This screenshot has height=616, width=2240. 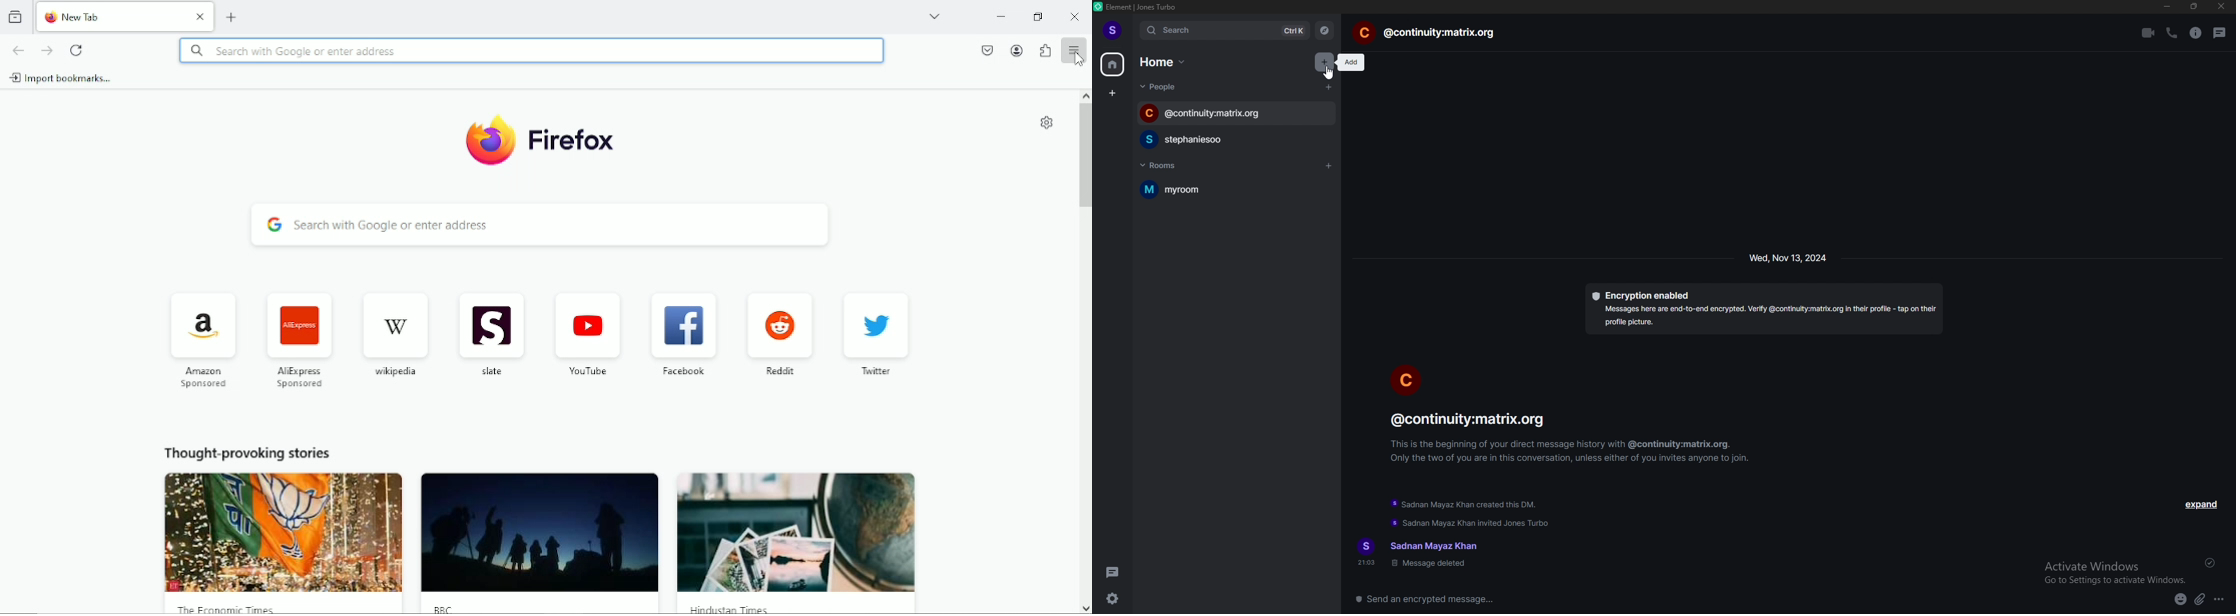 I want to click on import bookmarks, so click(x=62, y=78).